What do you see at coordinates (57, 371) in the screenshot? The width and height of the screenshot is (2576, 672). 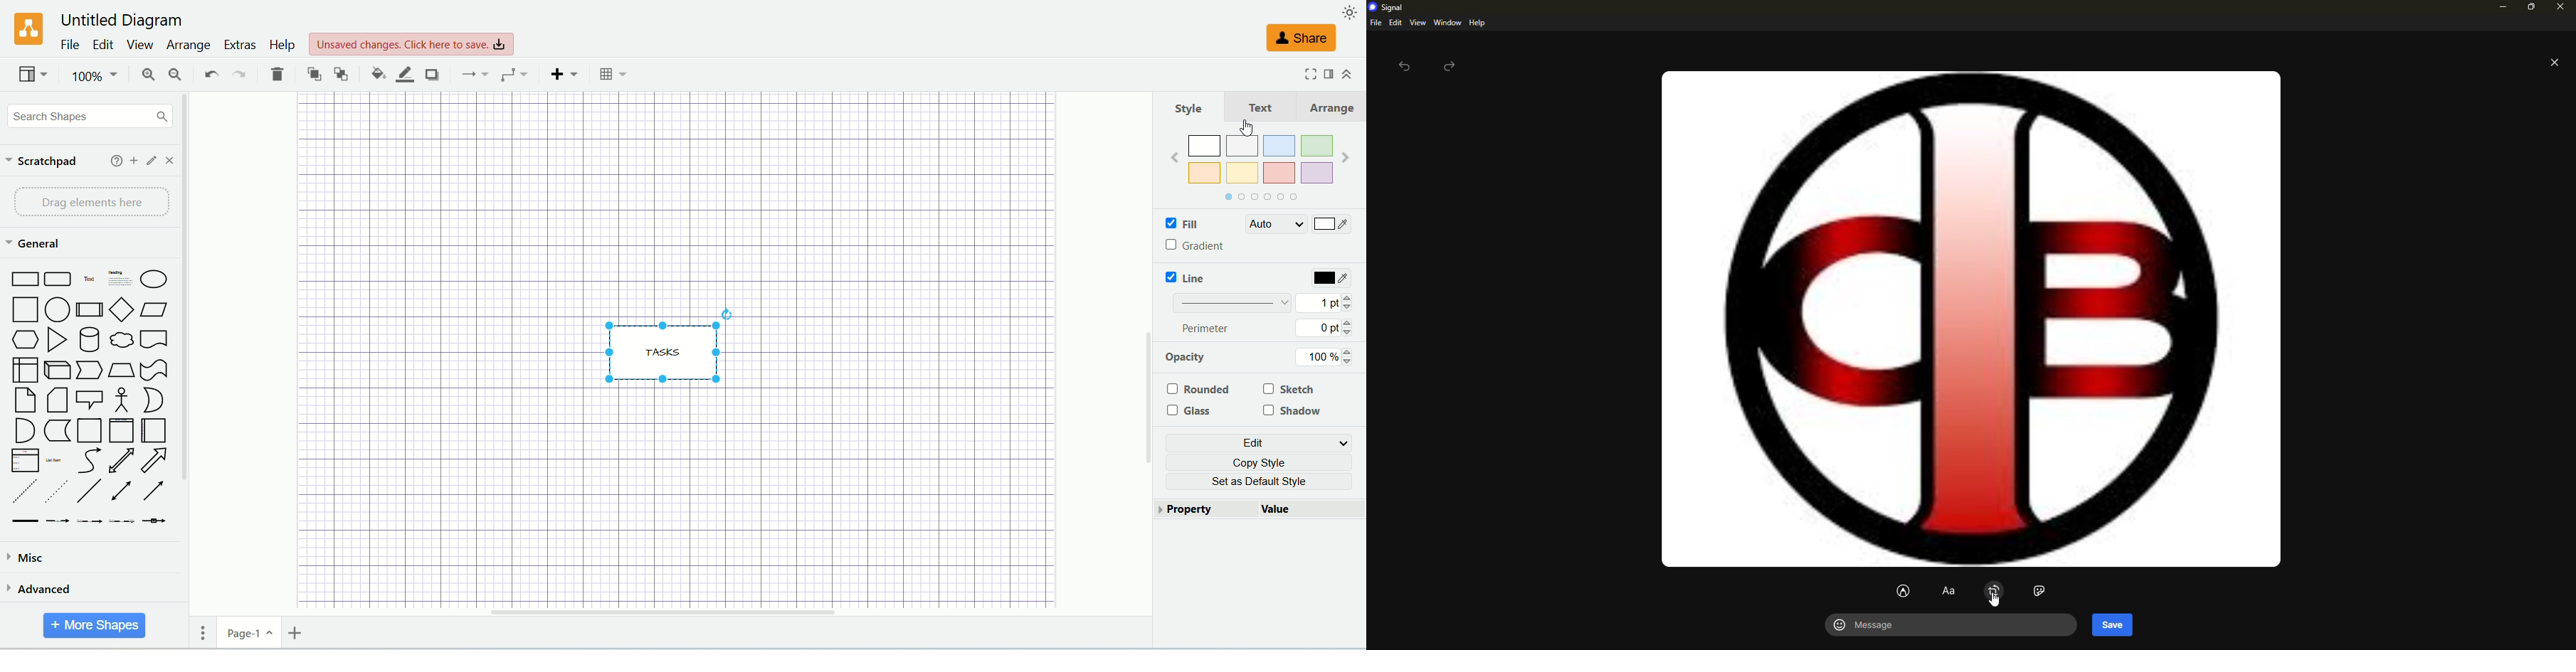 I see `Cube` at bounding box center [57, 371].